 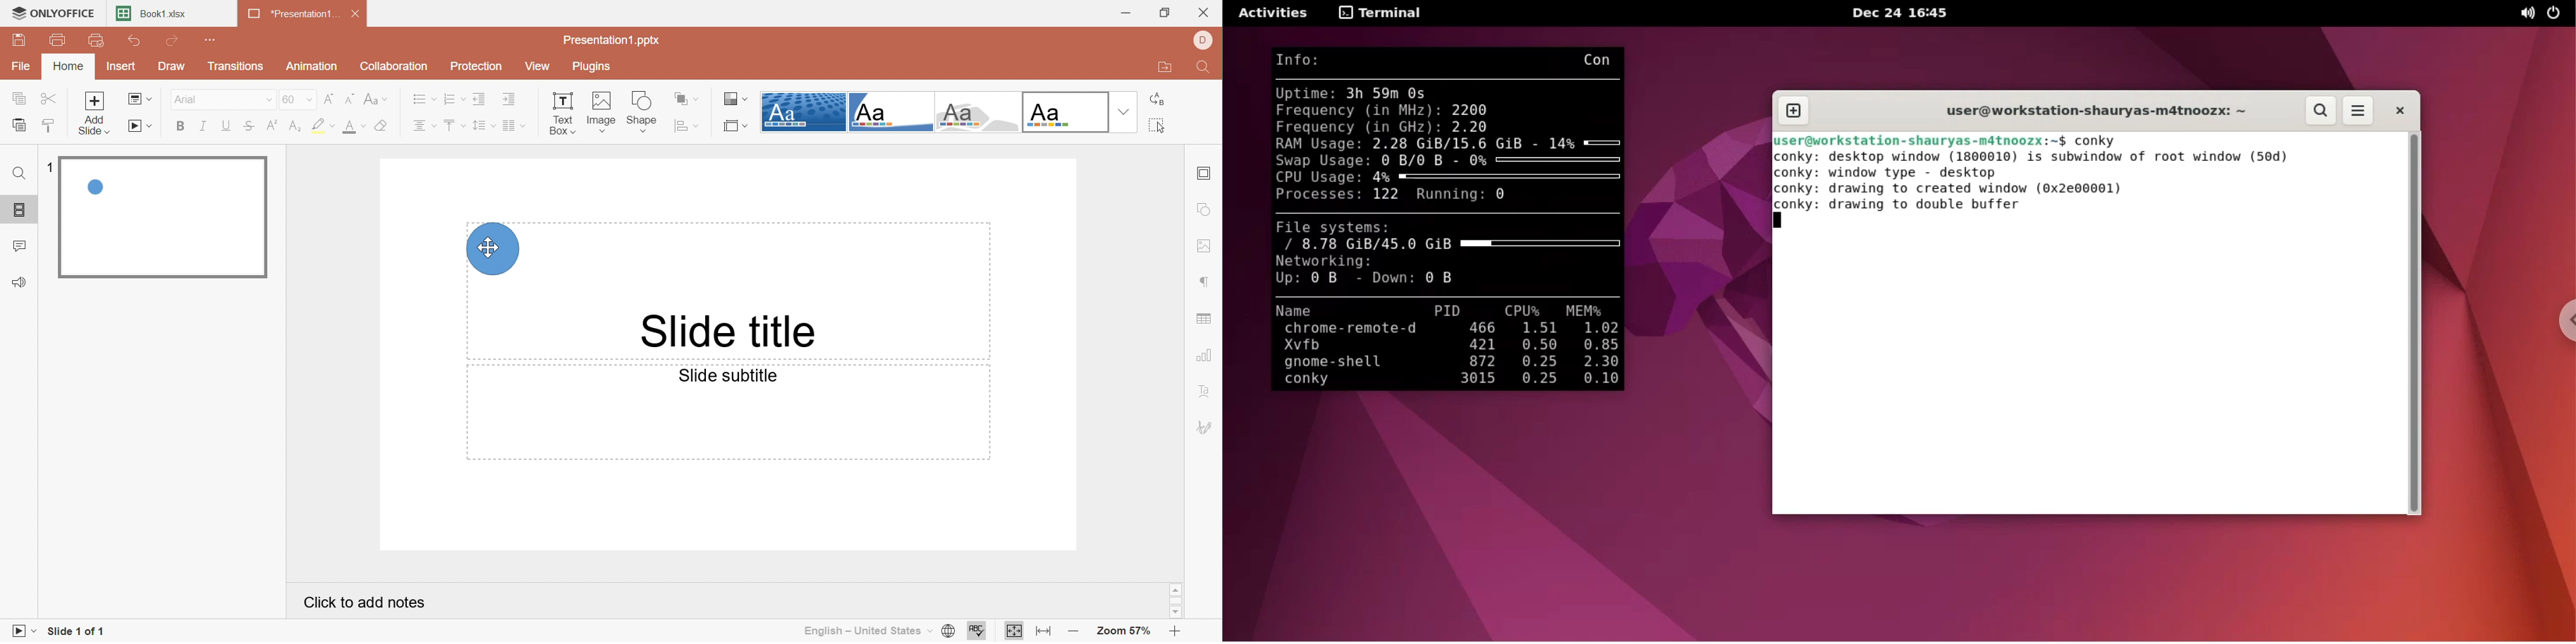 I want to click on Close, so click(x=1208, y=10).